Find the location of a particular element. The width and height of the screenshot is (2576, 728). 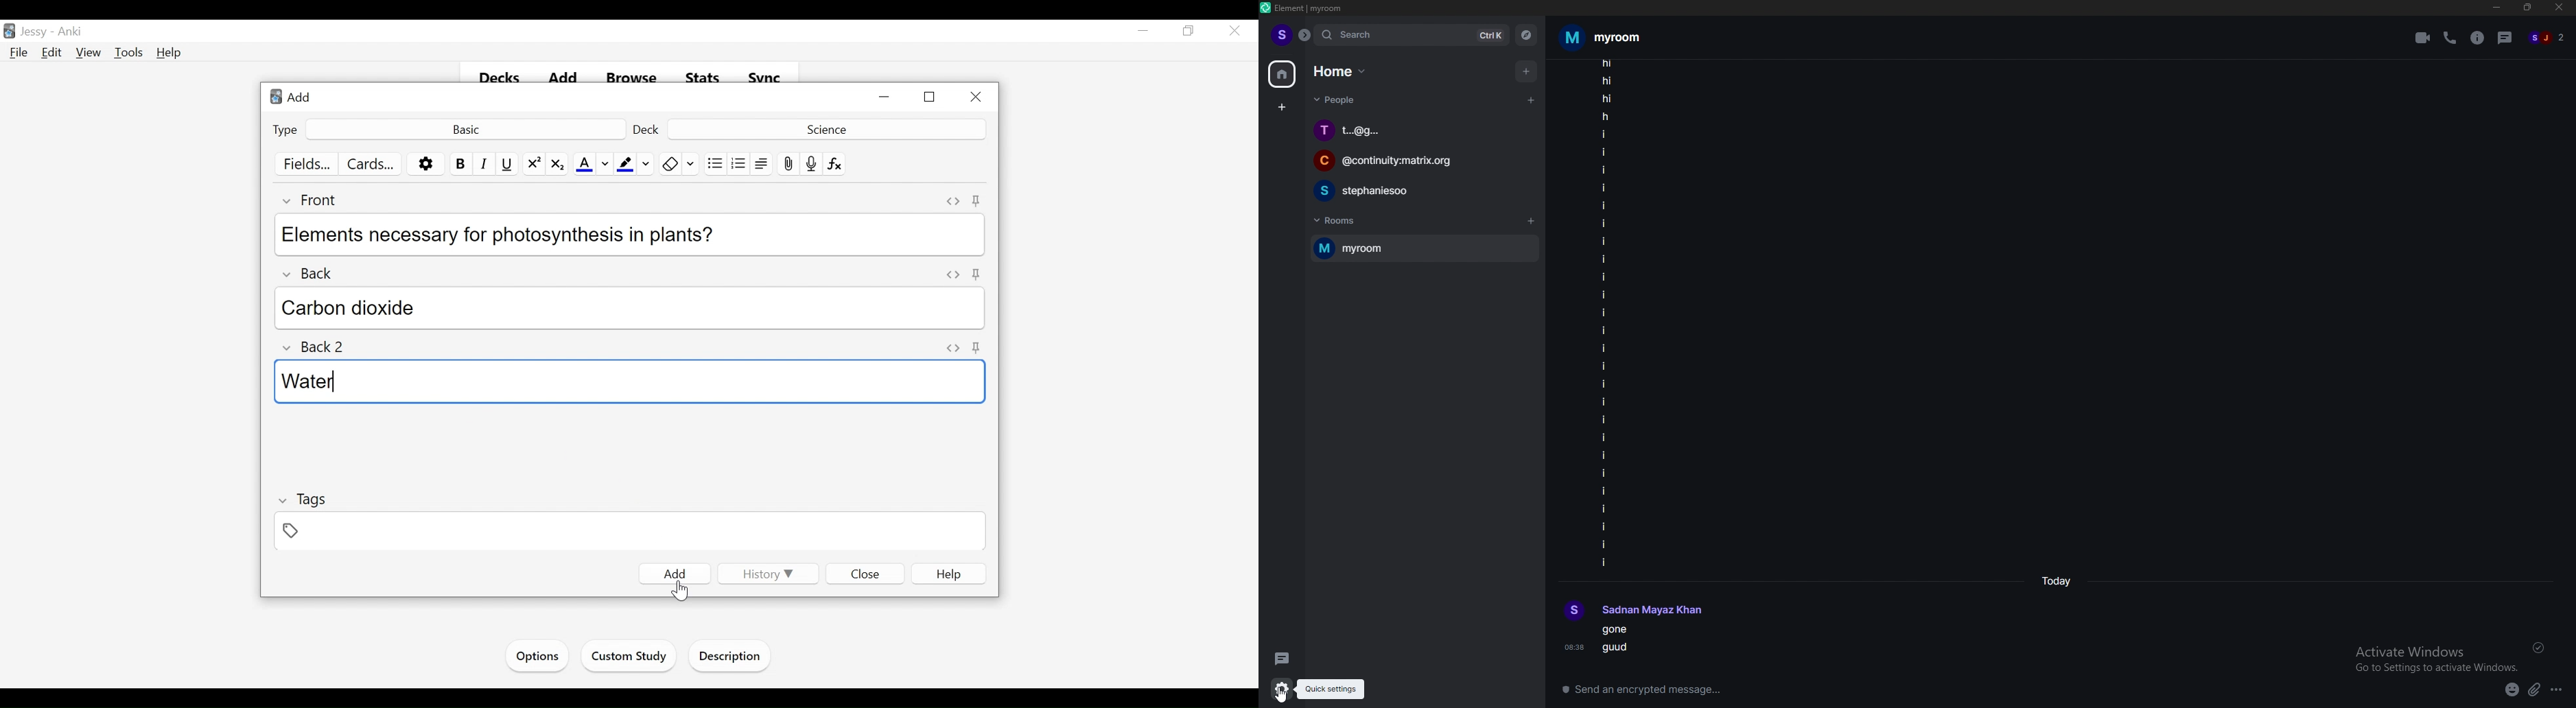

Sync is located at coordinates (765, 78).